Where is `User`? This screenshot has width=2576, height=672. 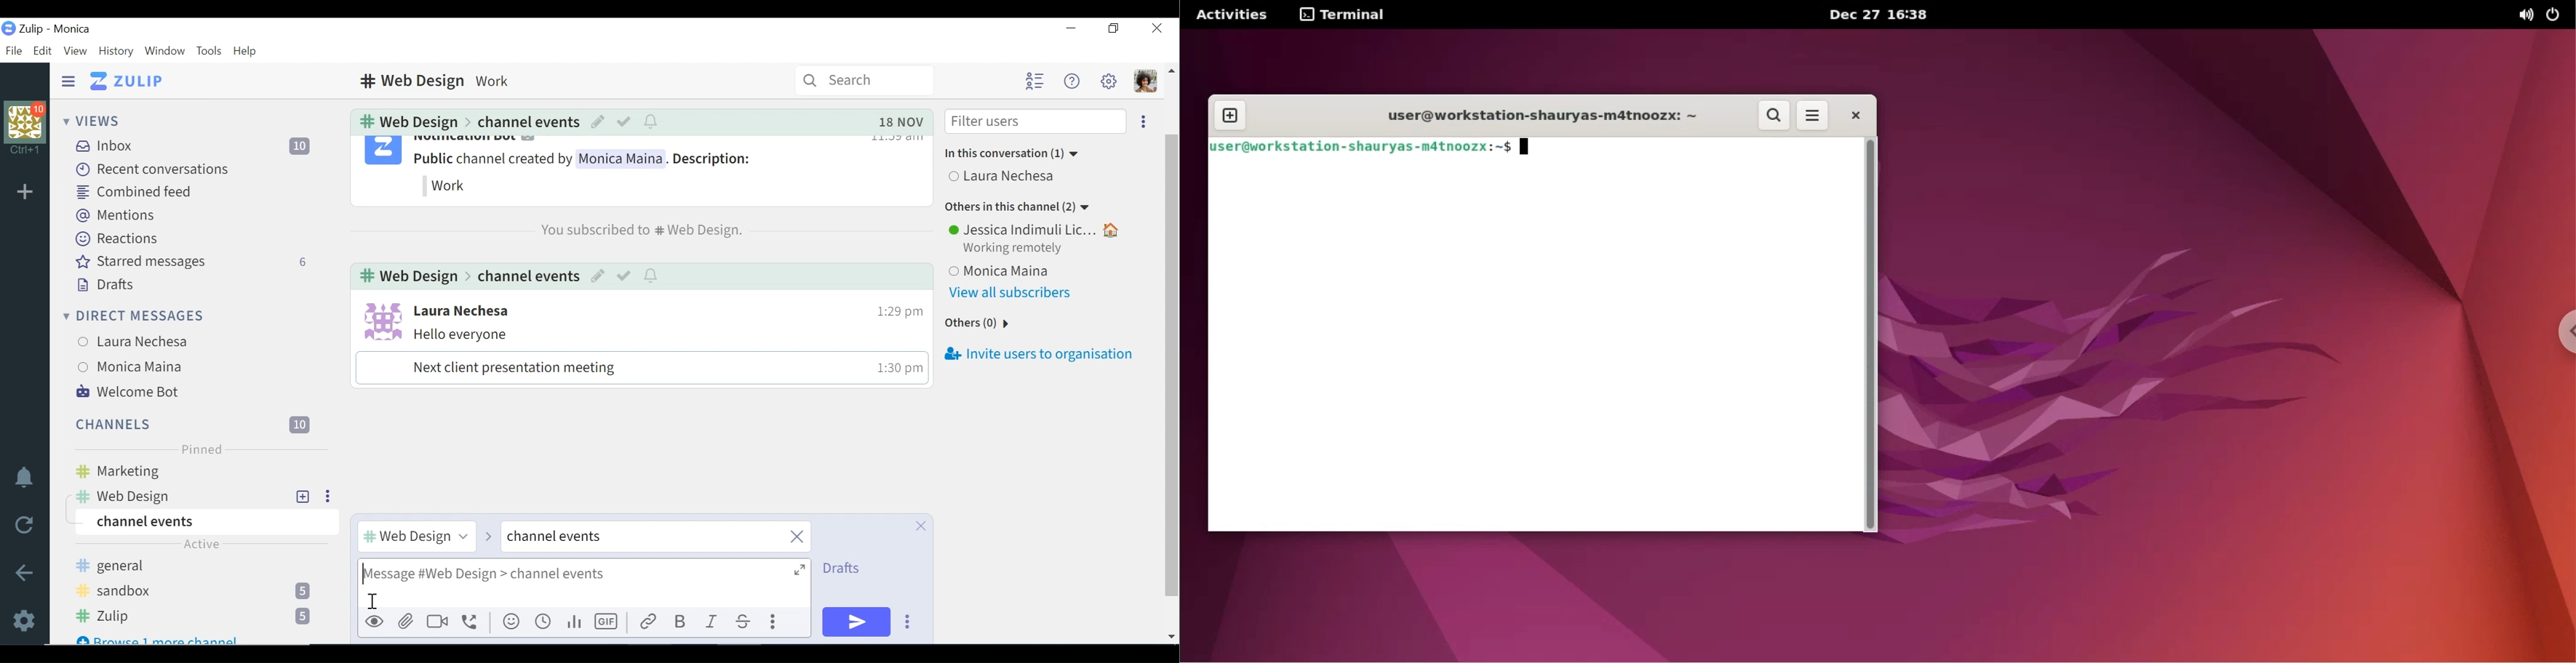
User is located at coordinates (1005, 177).